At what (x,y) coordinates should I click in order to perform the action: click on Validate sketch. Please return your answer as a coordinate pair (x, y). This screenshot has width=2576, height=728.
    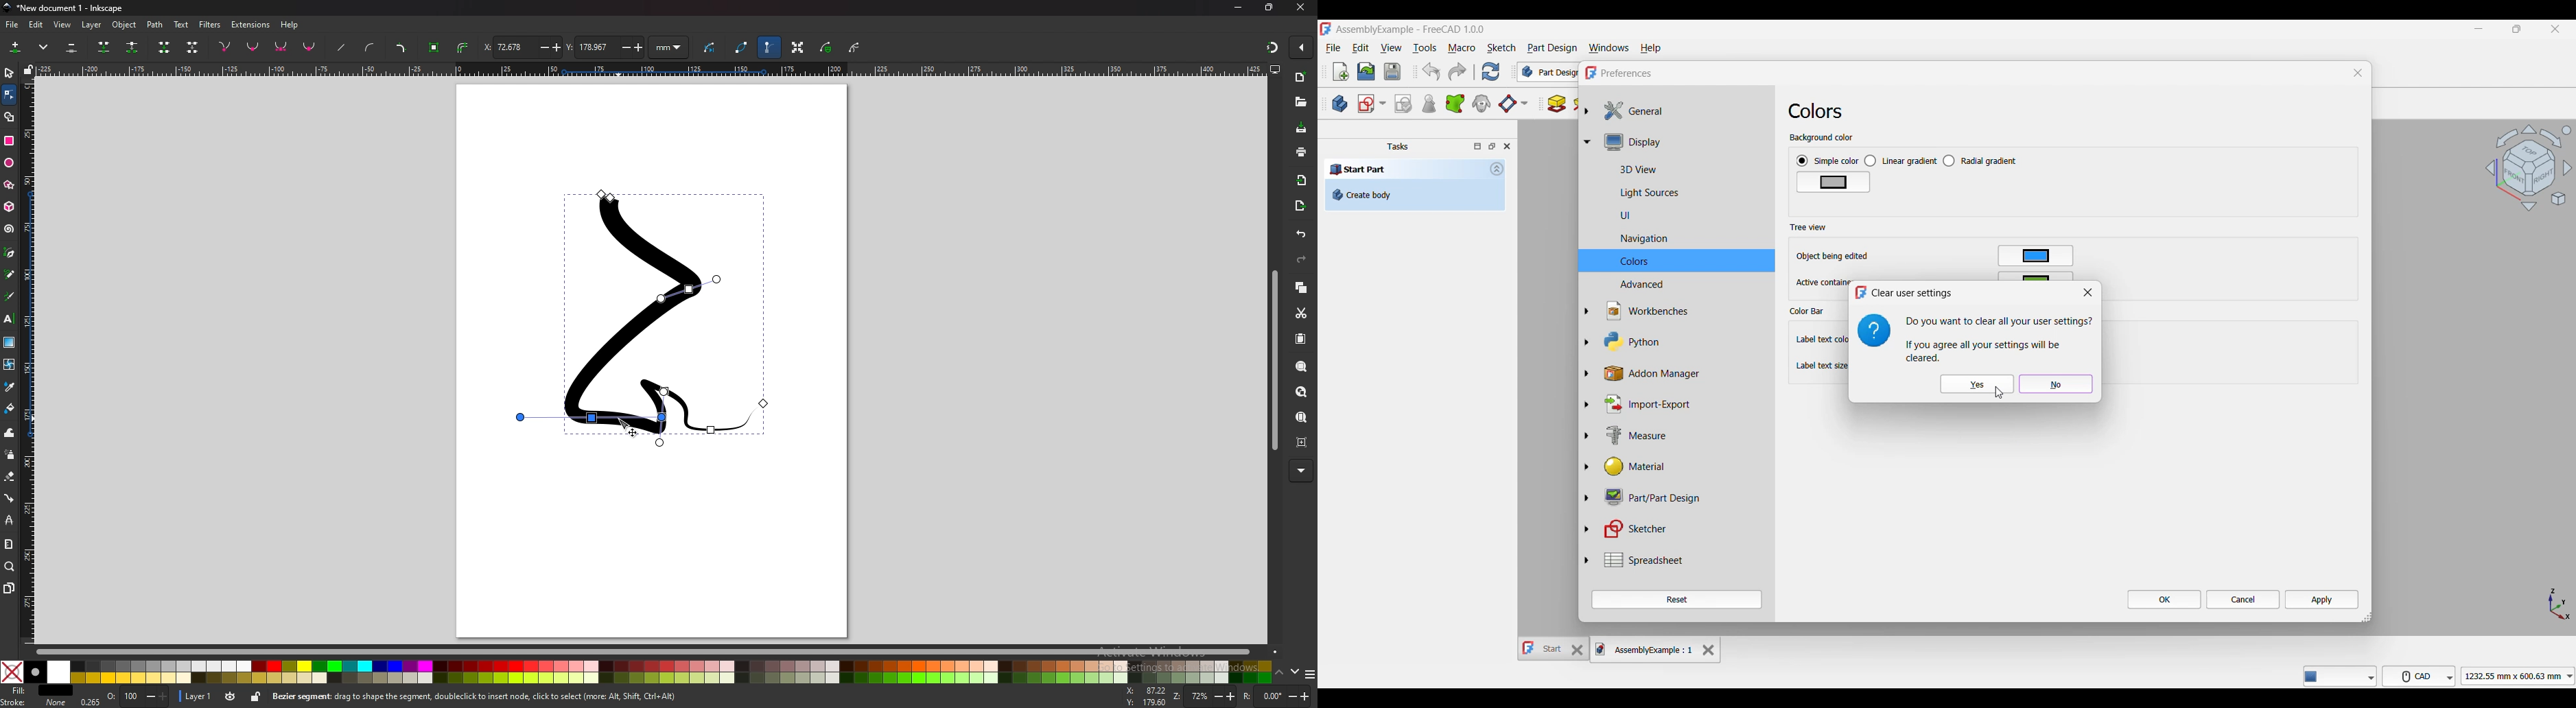
    Looking at the image, I should click on (1403, 104).